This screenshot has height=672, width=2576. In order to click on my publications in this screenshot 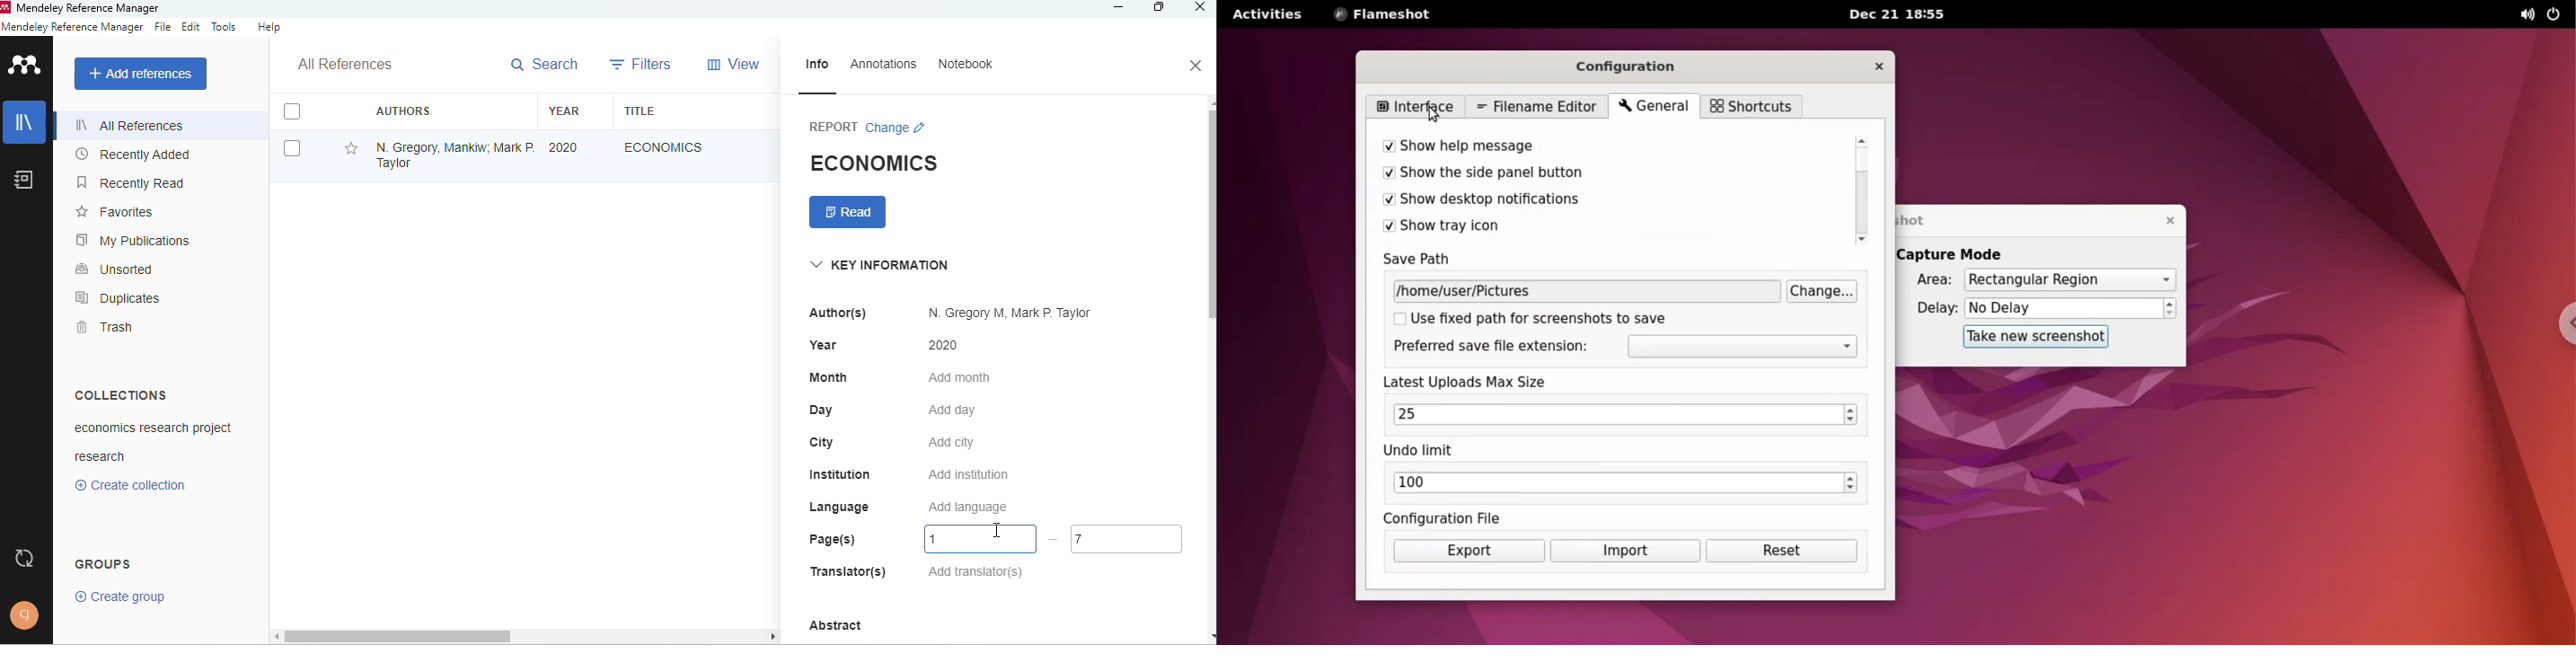, I will do `click(132, 240)`.